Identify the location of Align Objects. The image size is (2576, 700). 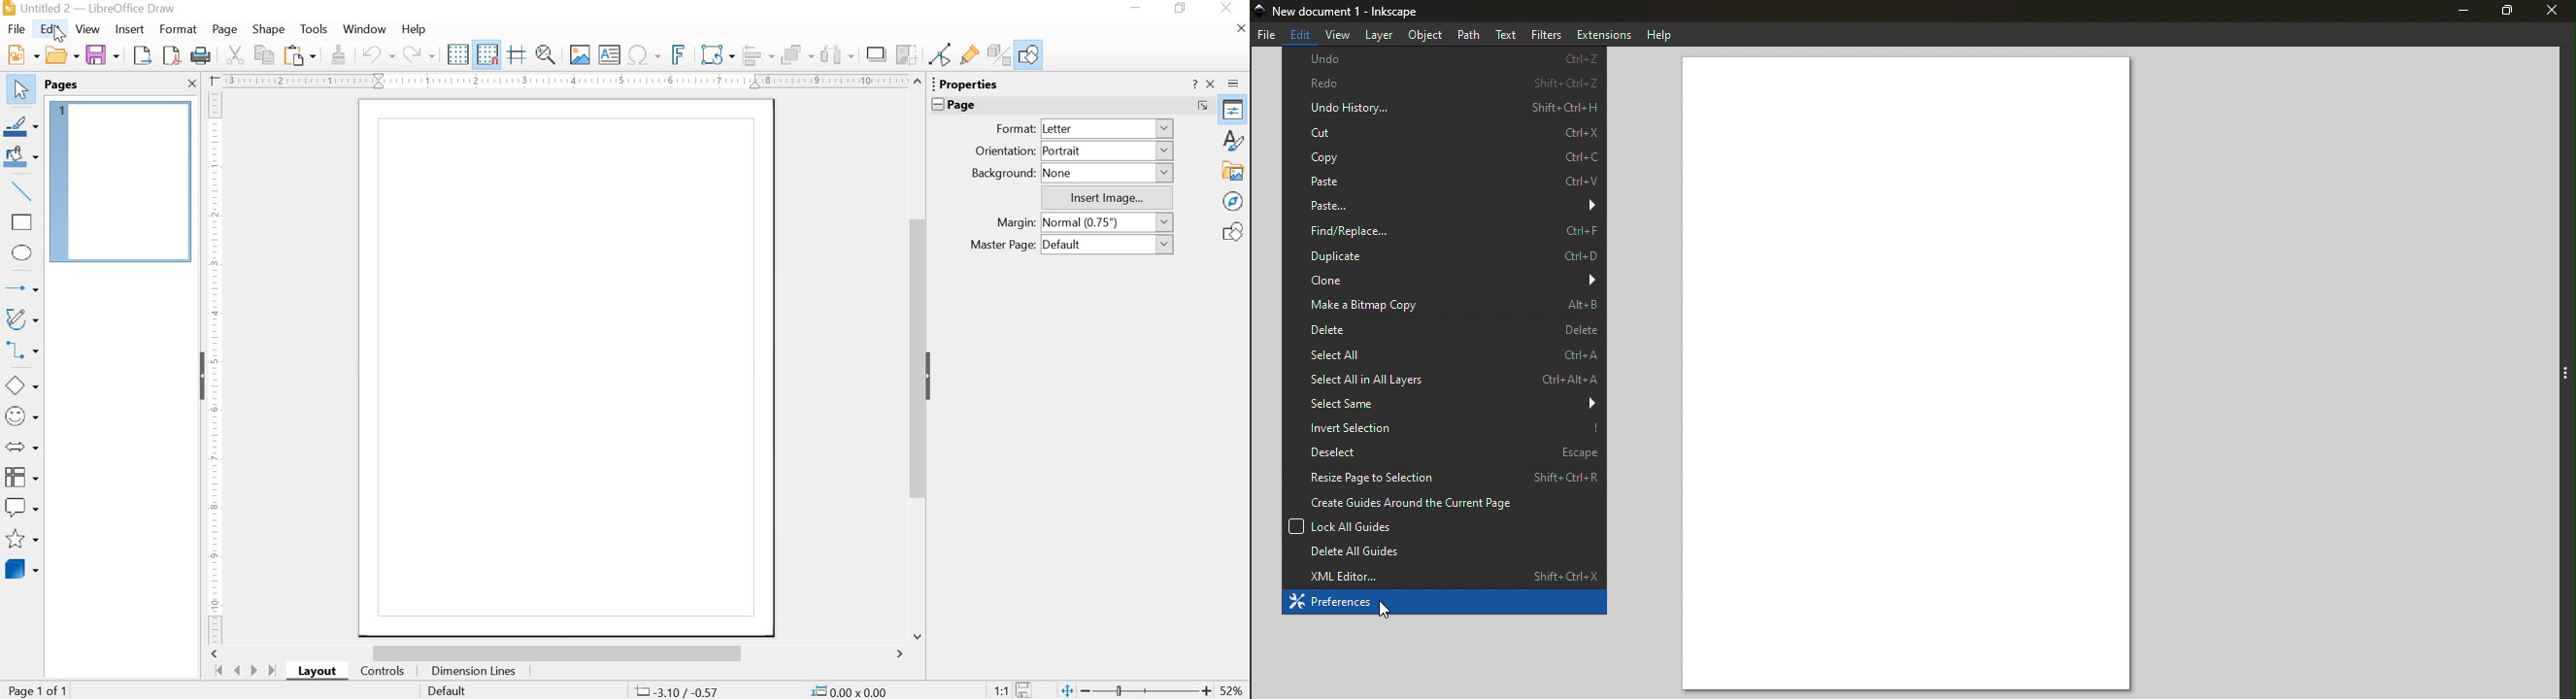
(758, 56).